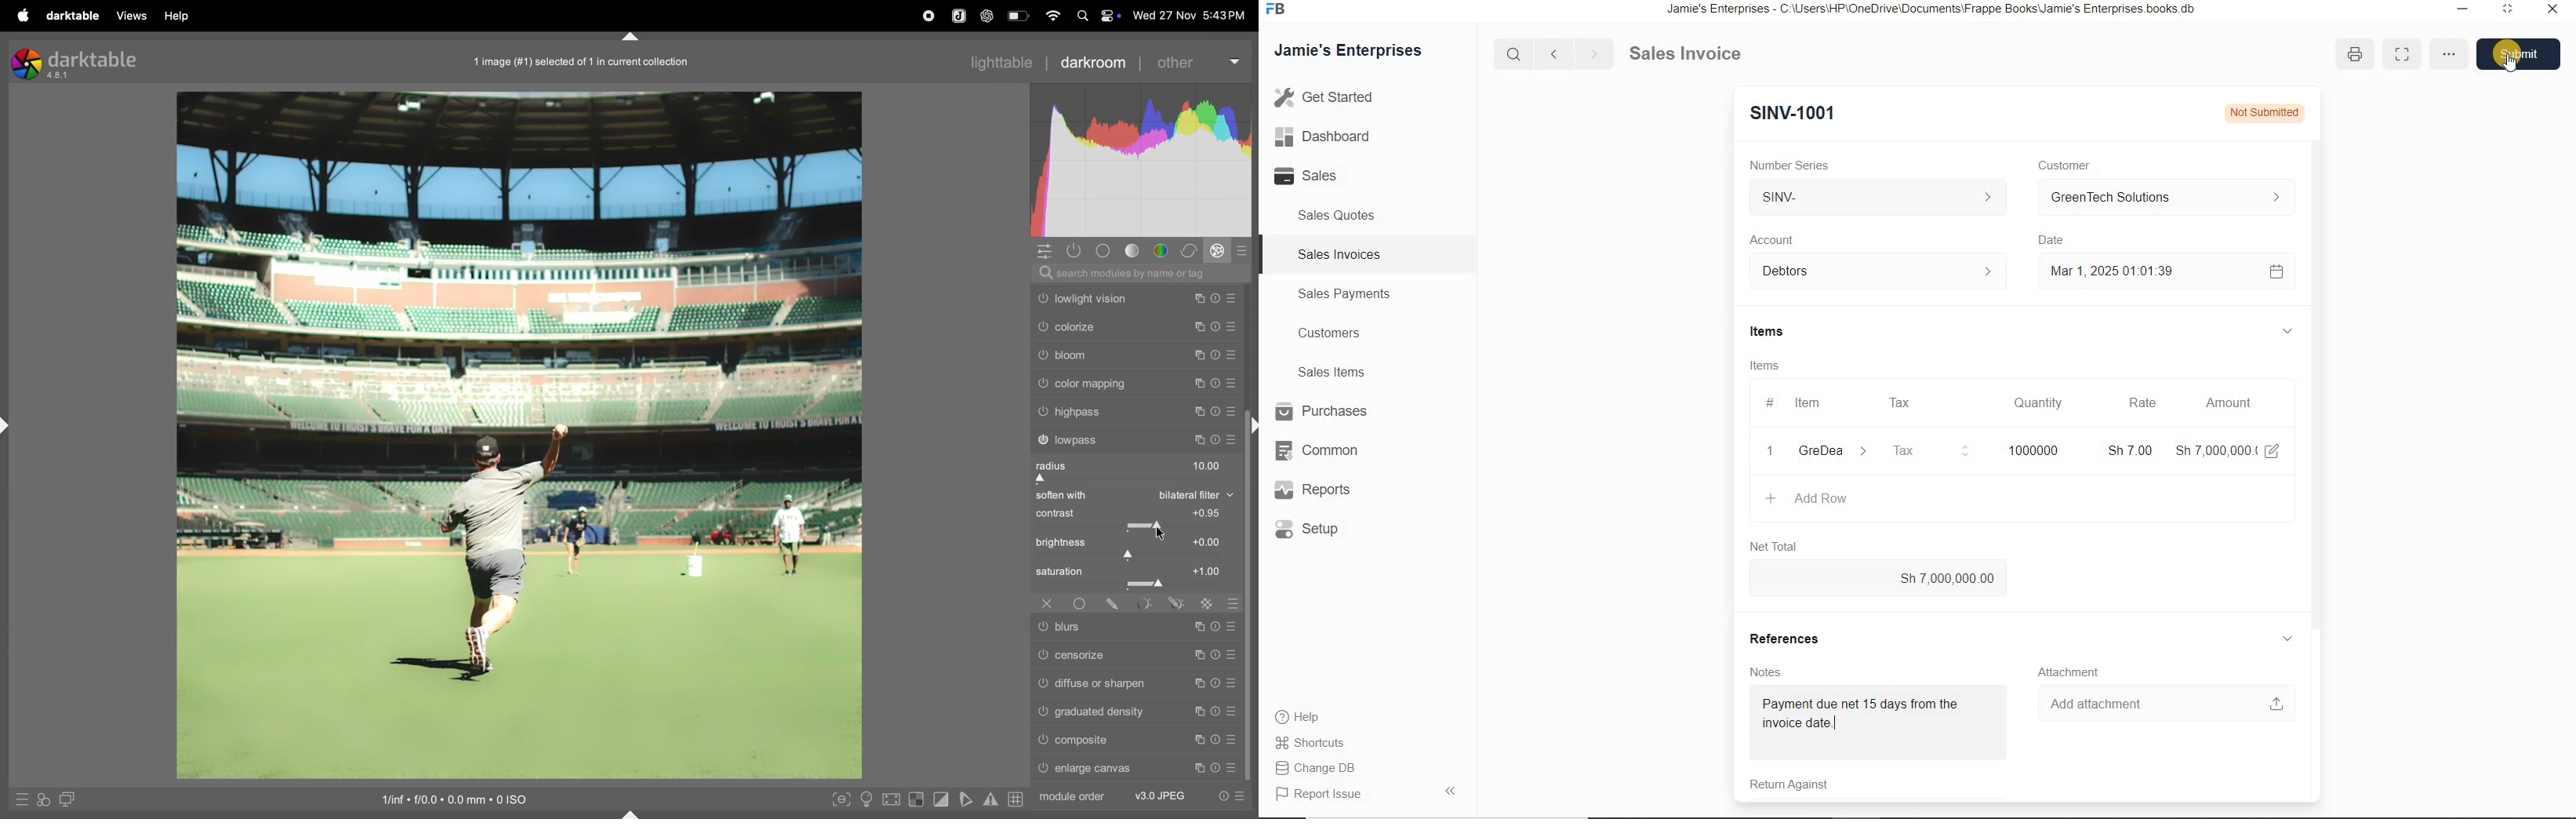 Image resolution: width=2576 pixels, height=840 pixels. What do you see at coordinates (1870, 271) in the screenshot?
I see `Debtors` at bounding box center [1870, 271].